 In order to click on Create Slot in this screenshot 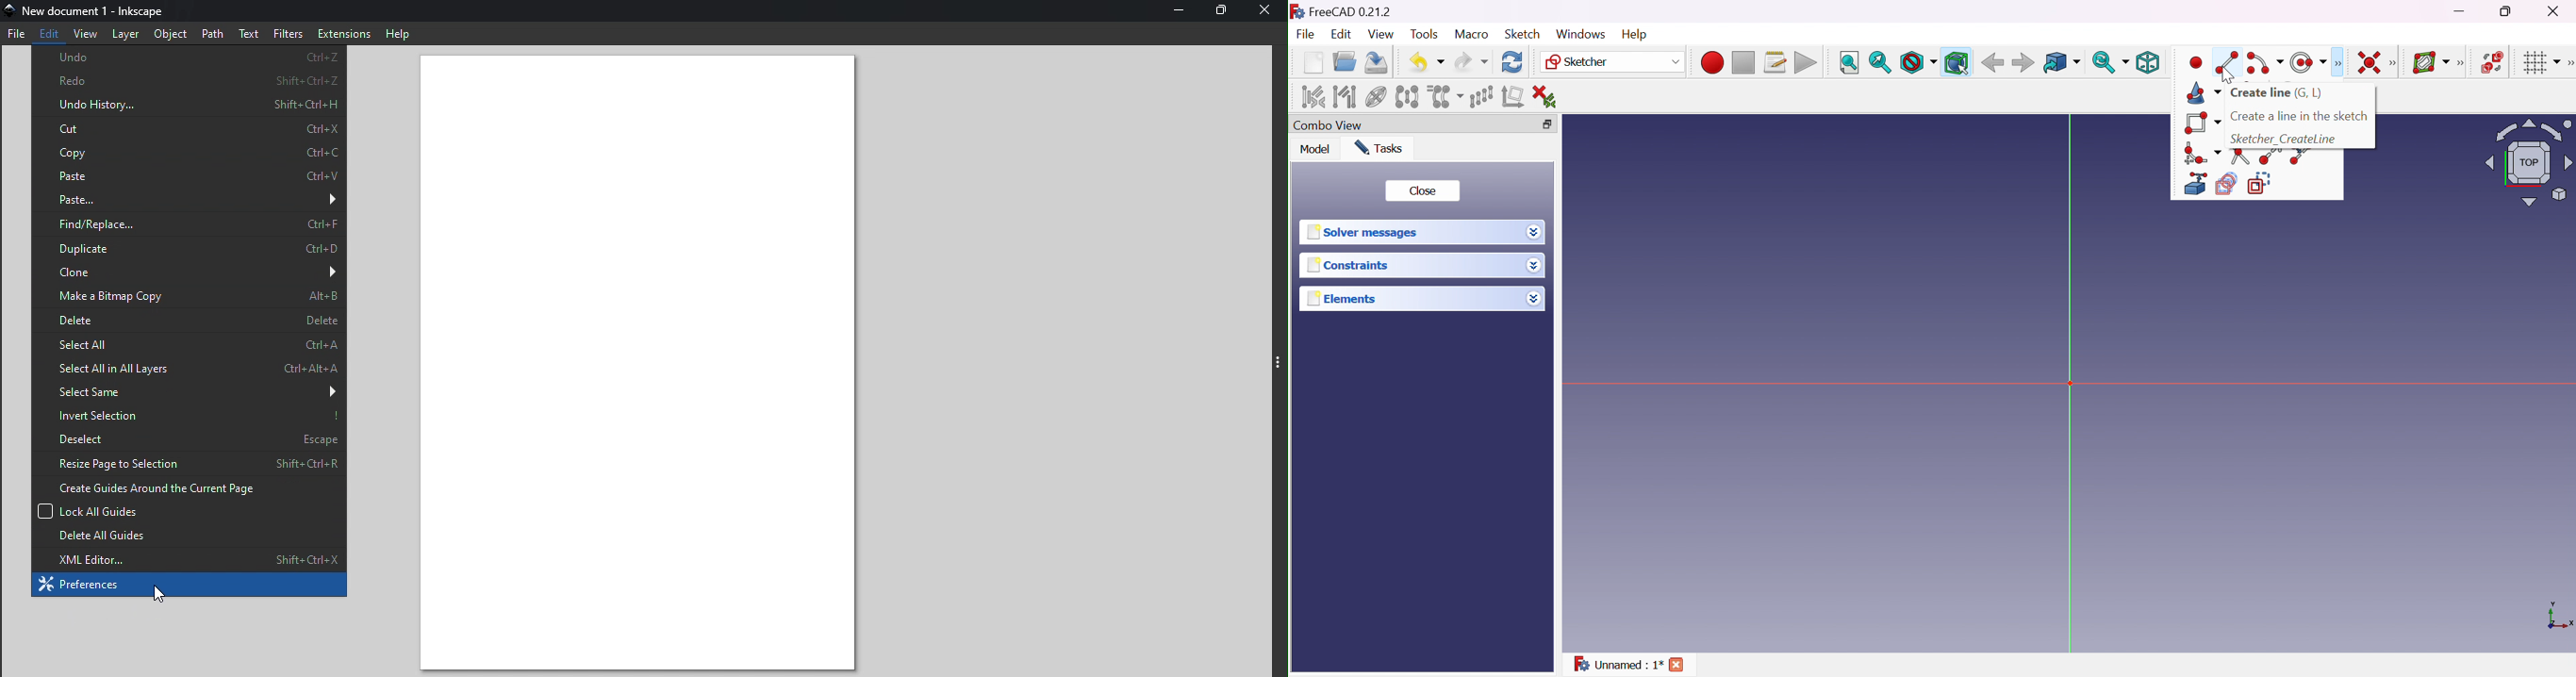, I will do `click(2193, 64)`.